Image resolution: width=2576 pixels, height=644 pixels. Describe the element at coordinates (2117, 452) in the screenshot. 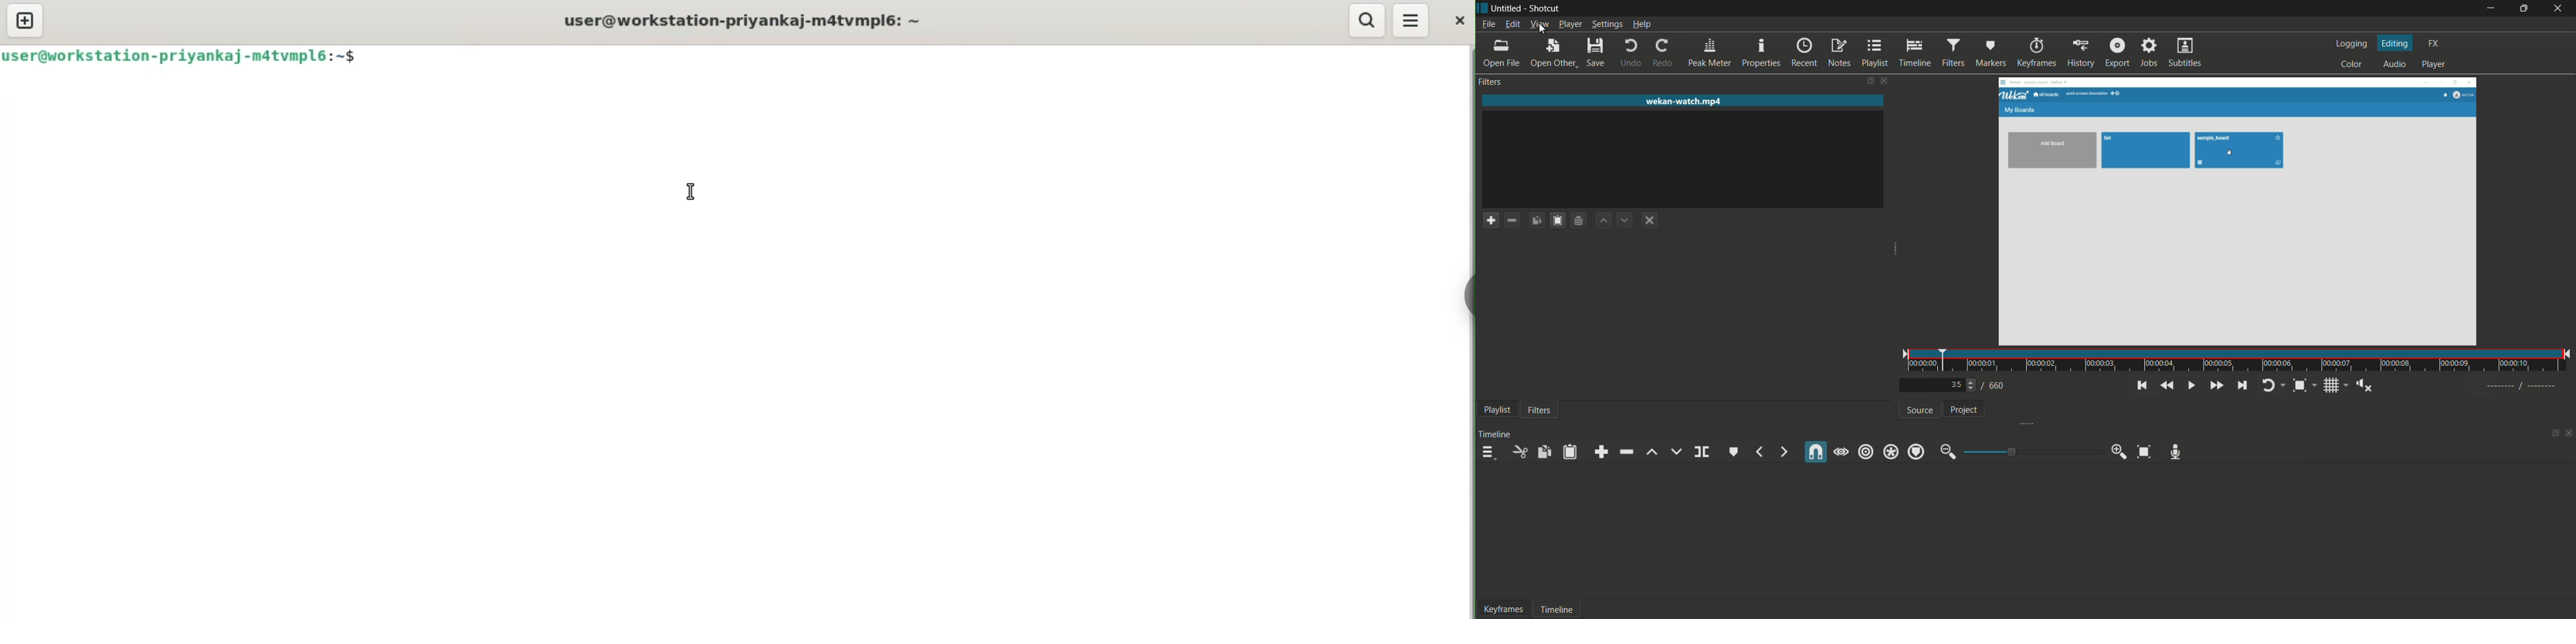

I see `zoom in` at that location.